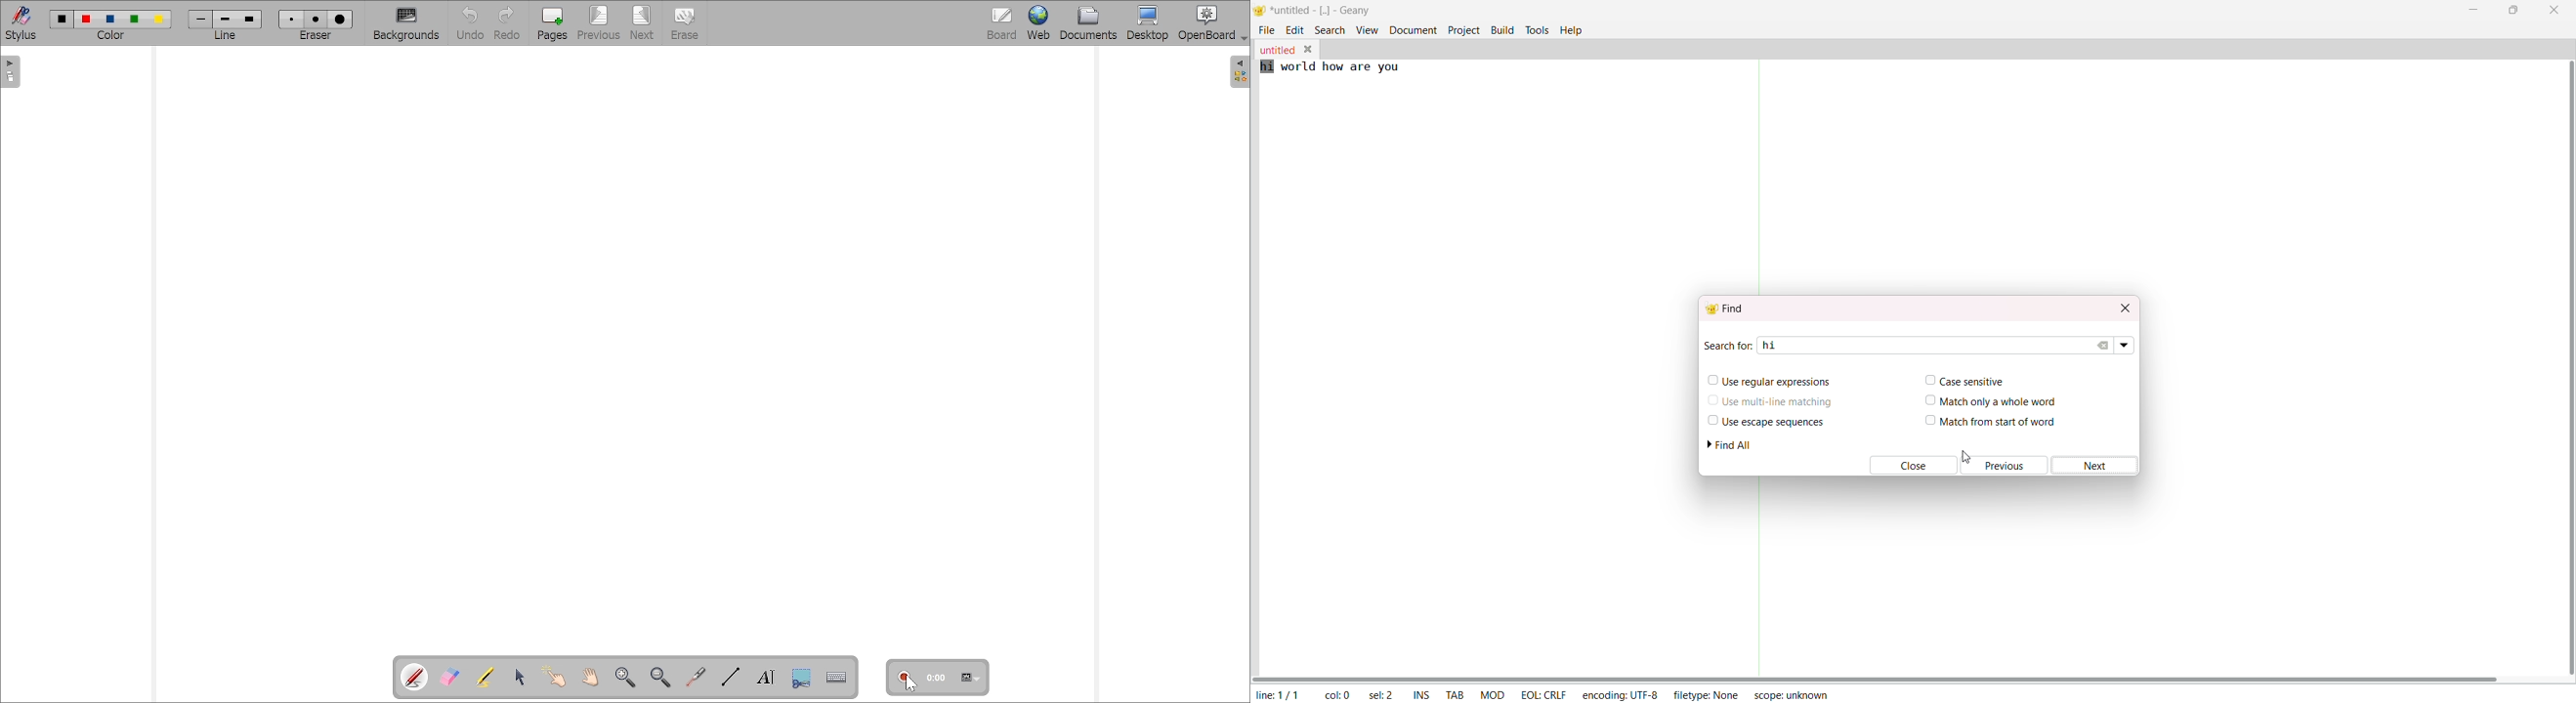 This screenshot has height=728, width=2576. I want to click on Settings, so click(970, 678).